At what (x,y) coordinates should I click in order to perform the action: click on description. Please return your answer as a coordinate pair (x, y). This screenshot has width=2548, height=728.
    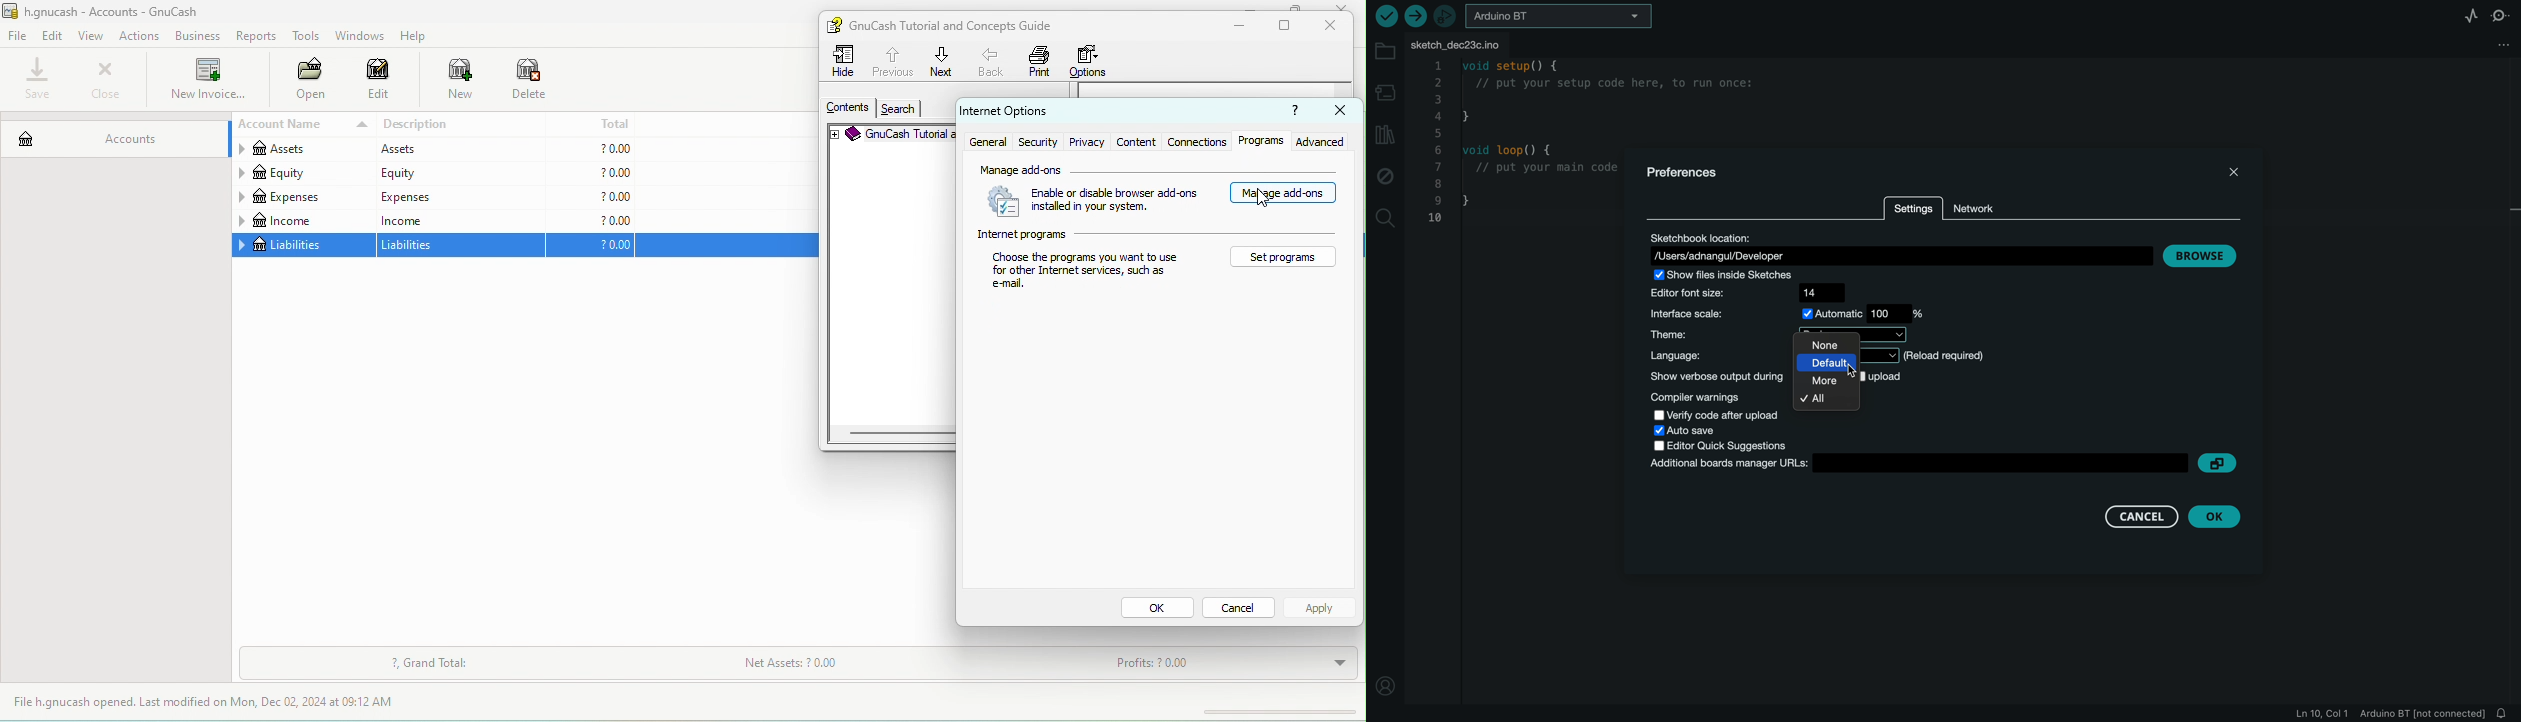
    Looking at the image, I should click on (461, 125).